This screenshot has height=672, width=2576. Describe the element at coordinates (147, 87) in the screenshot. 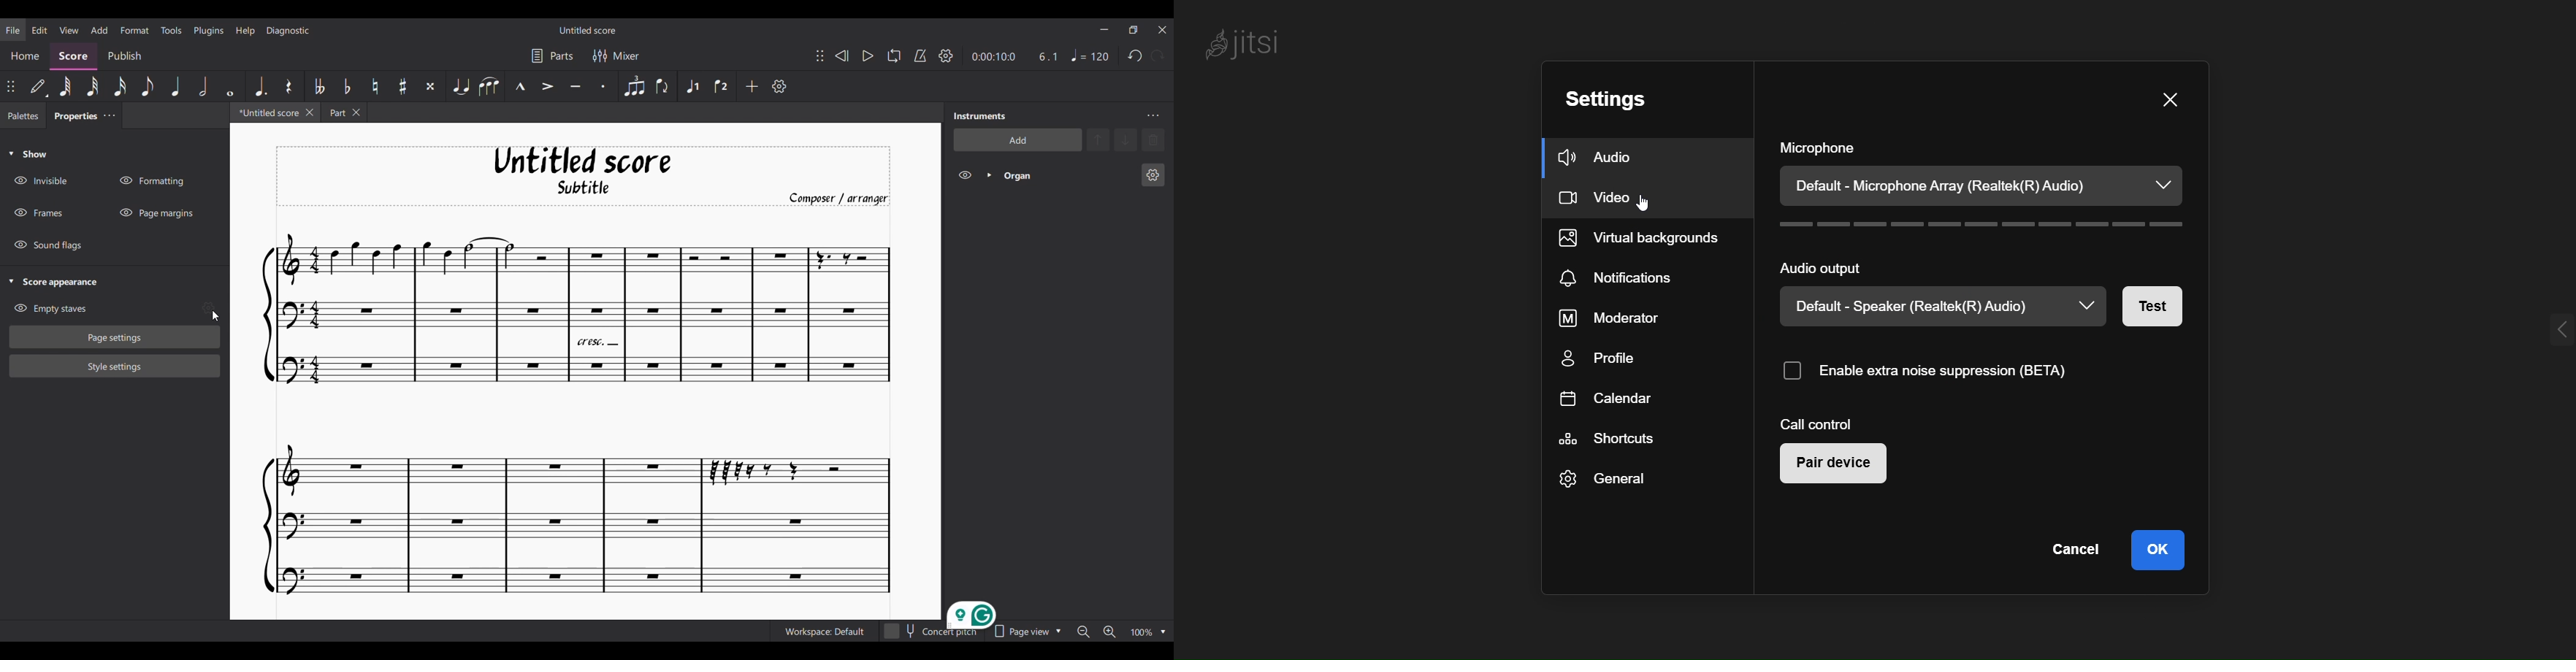

I see `8th note` at that location.